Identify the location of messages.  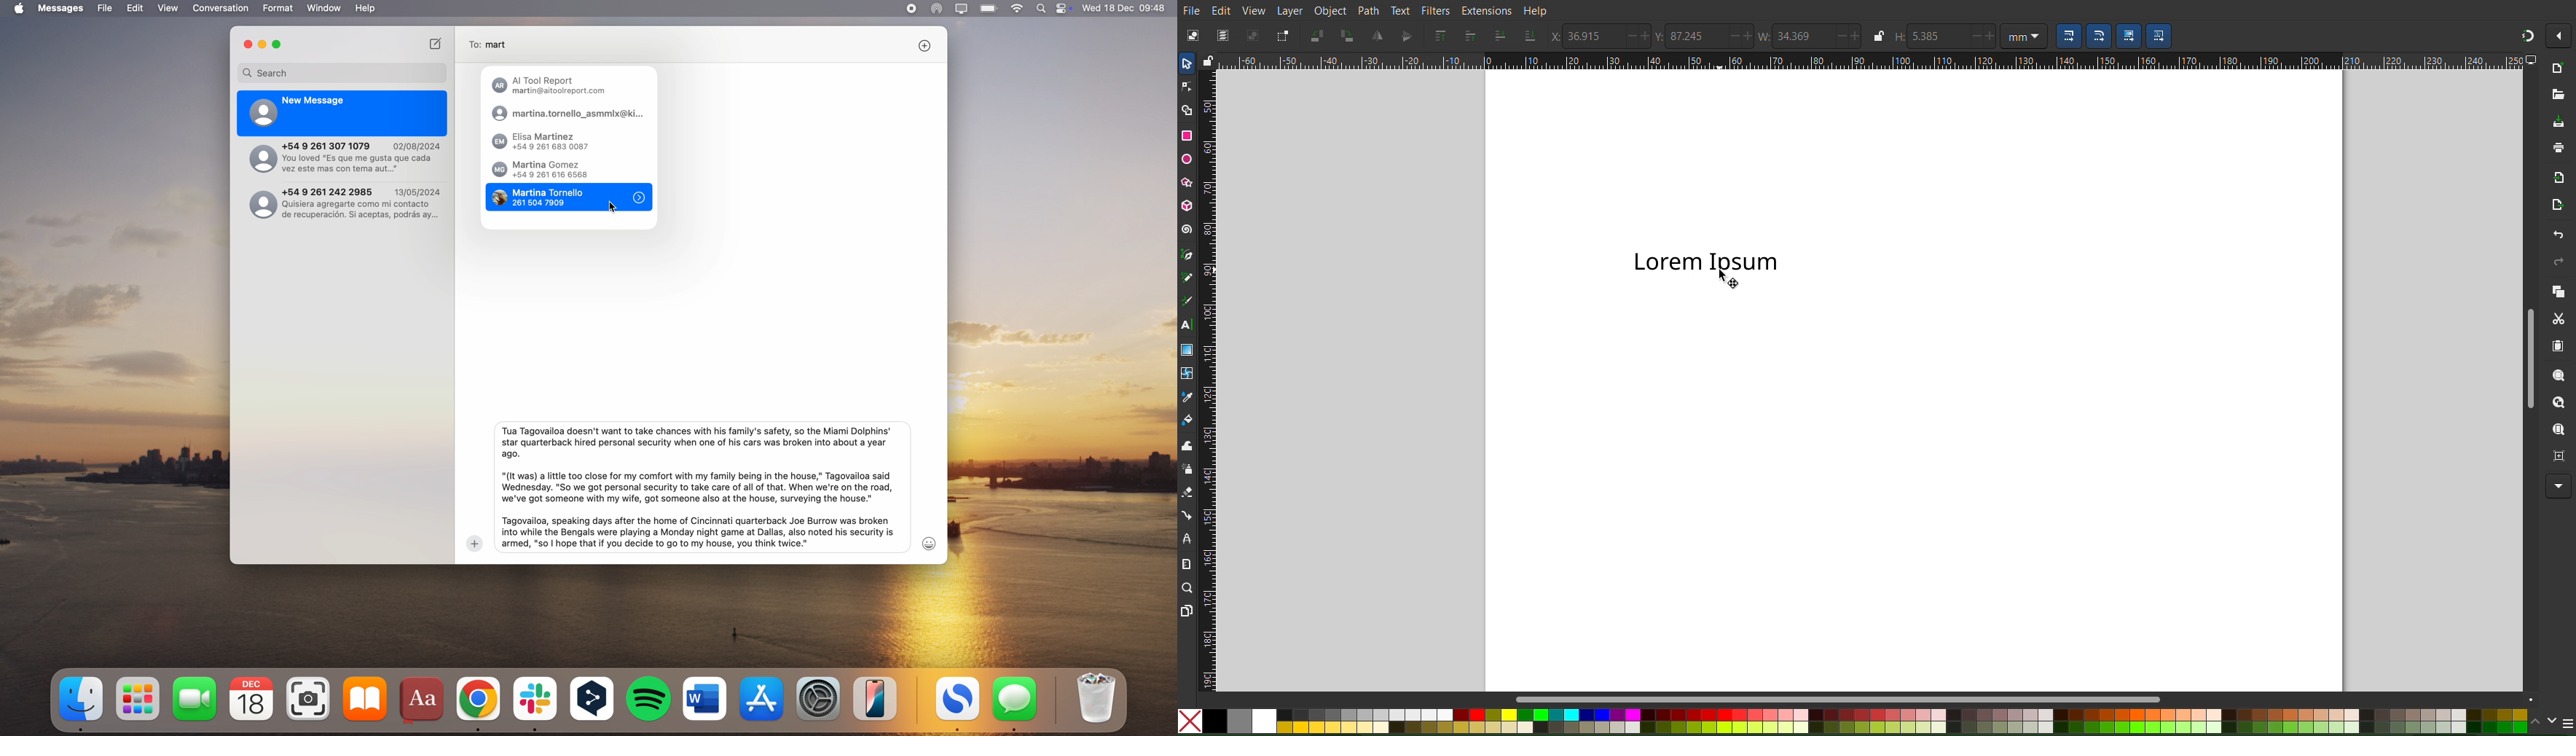
(1015, 703).